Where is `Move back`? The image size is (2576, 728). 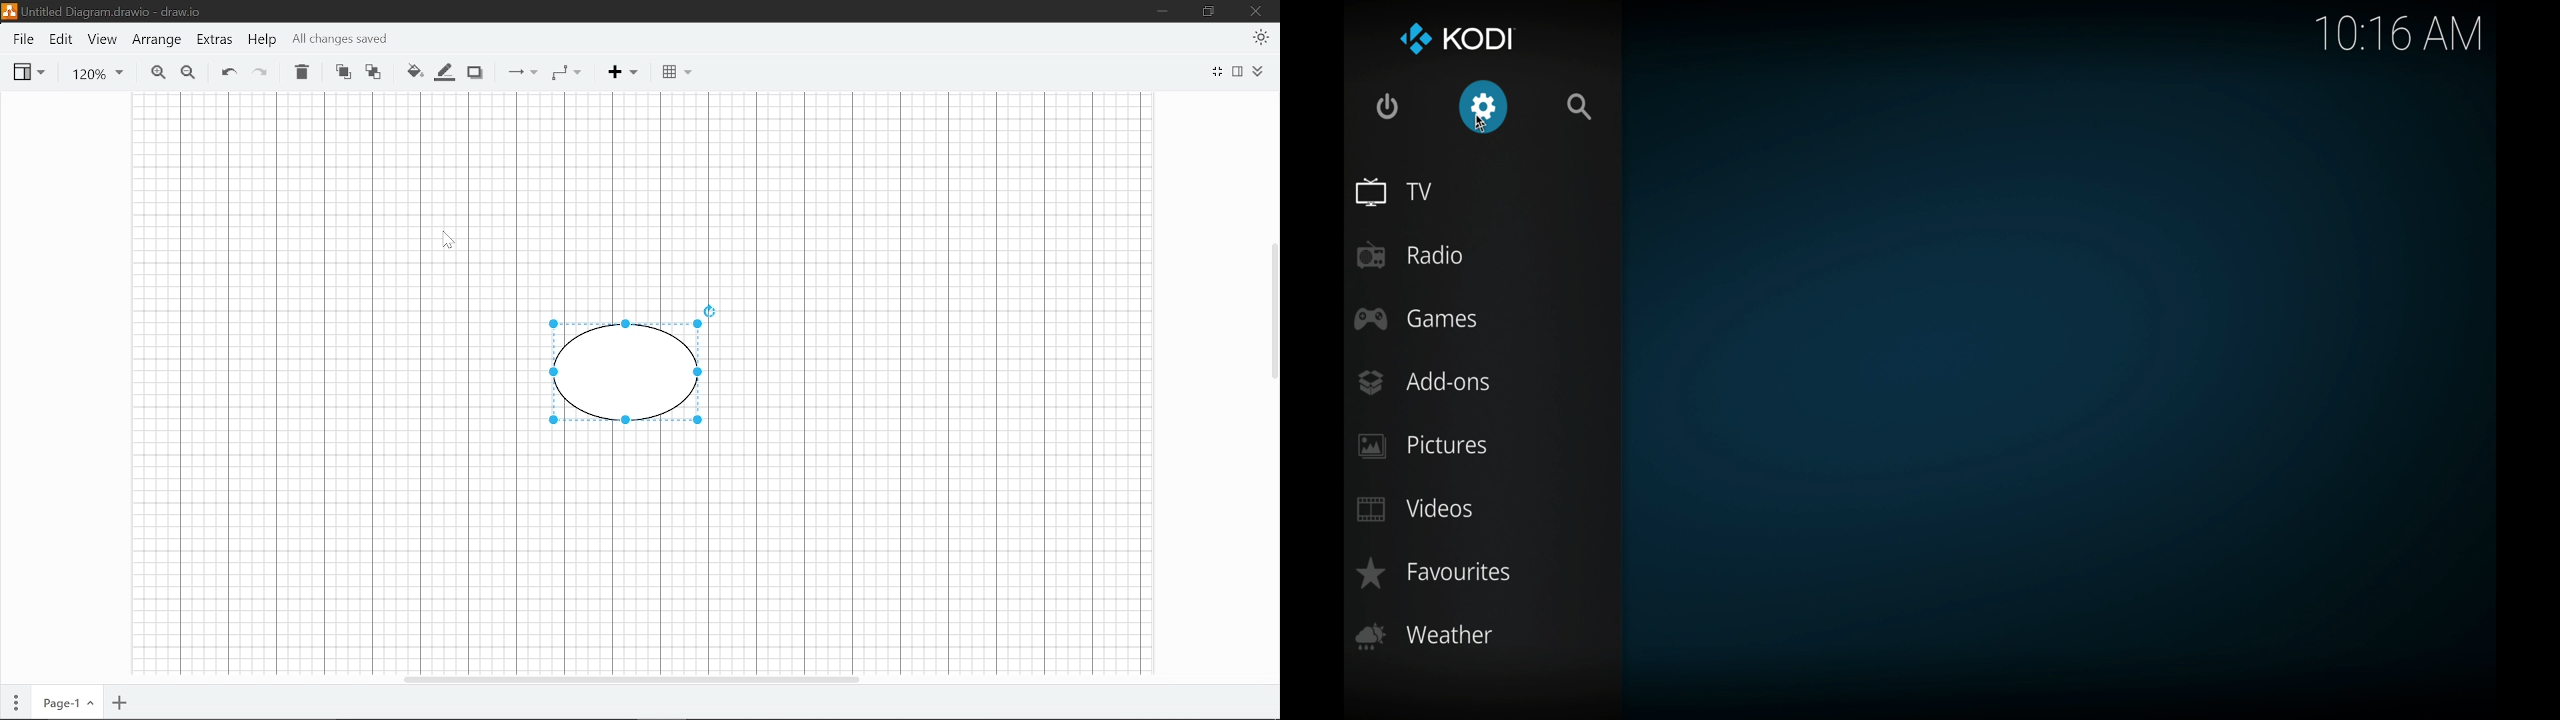
Move back is located at coordinates (372, 71).